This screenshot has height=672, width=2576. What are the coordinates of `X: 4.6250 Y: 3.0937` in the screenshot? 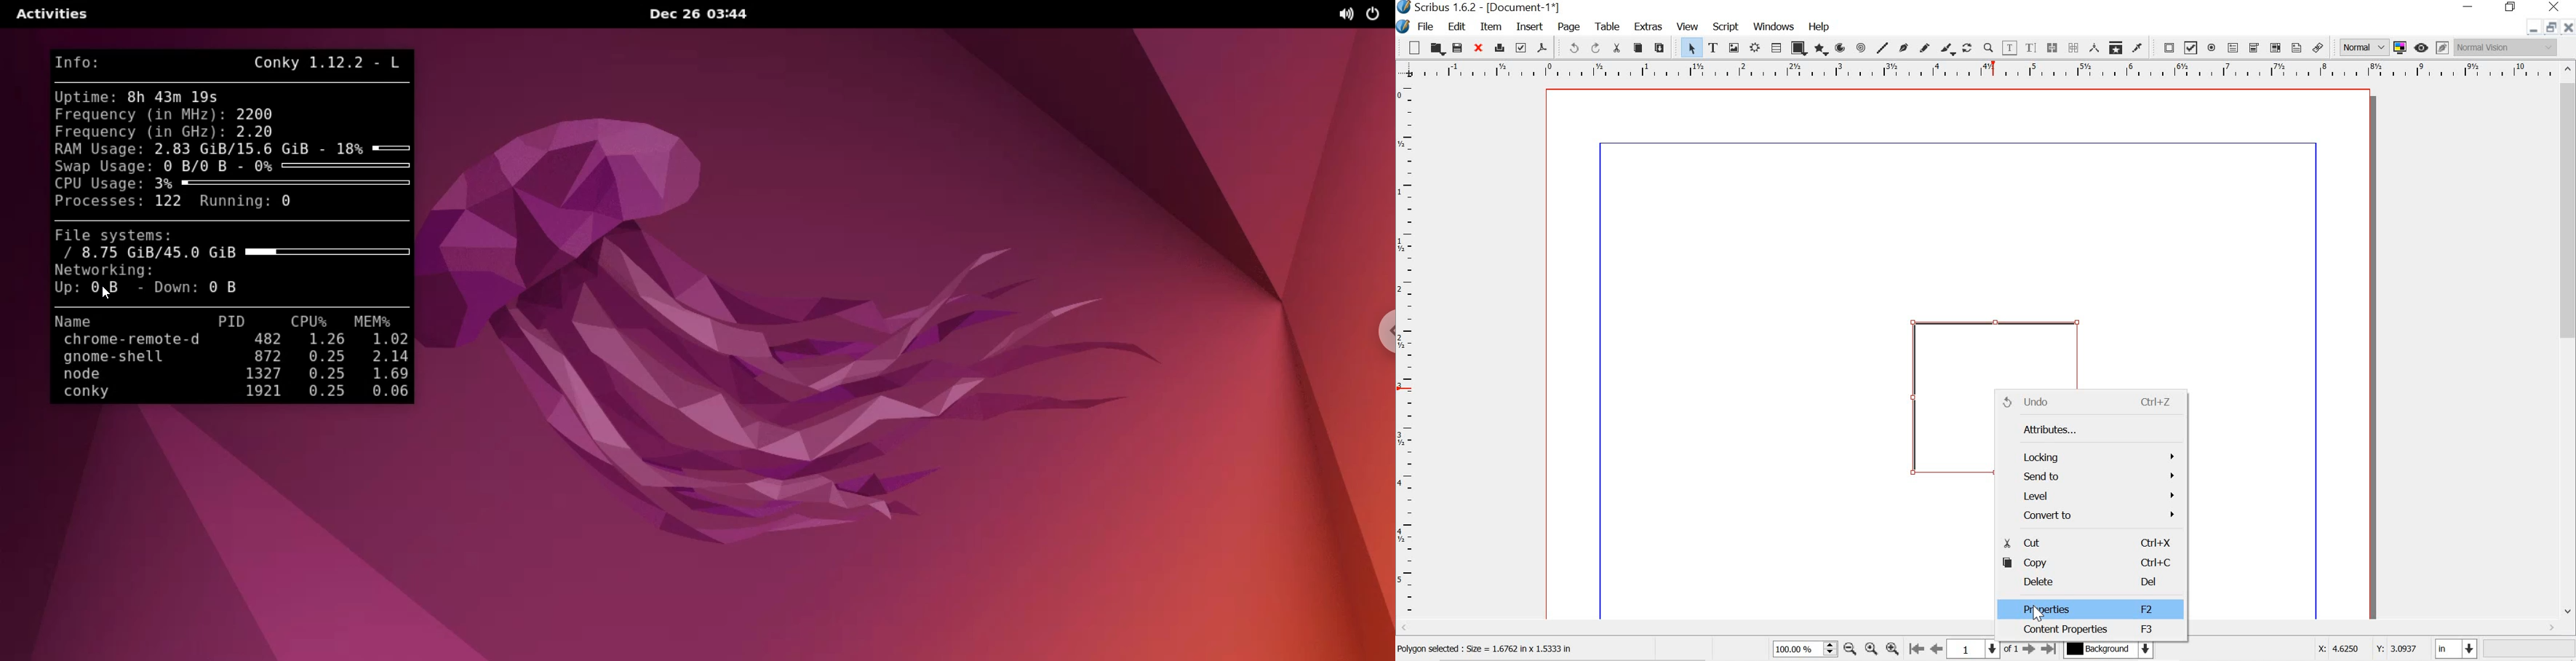 It's located at (2366, 647).